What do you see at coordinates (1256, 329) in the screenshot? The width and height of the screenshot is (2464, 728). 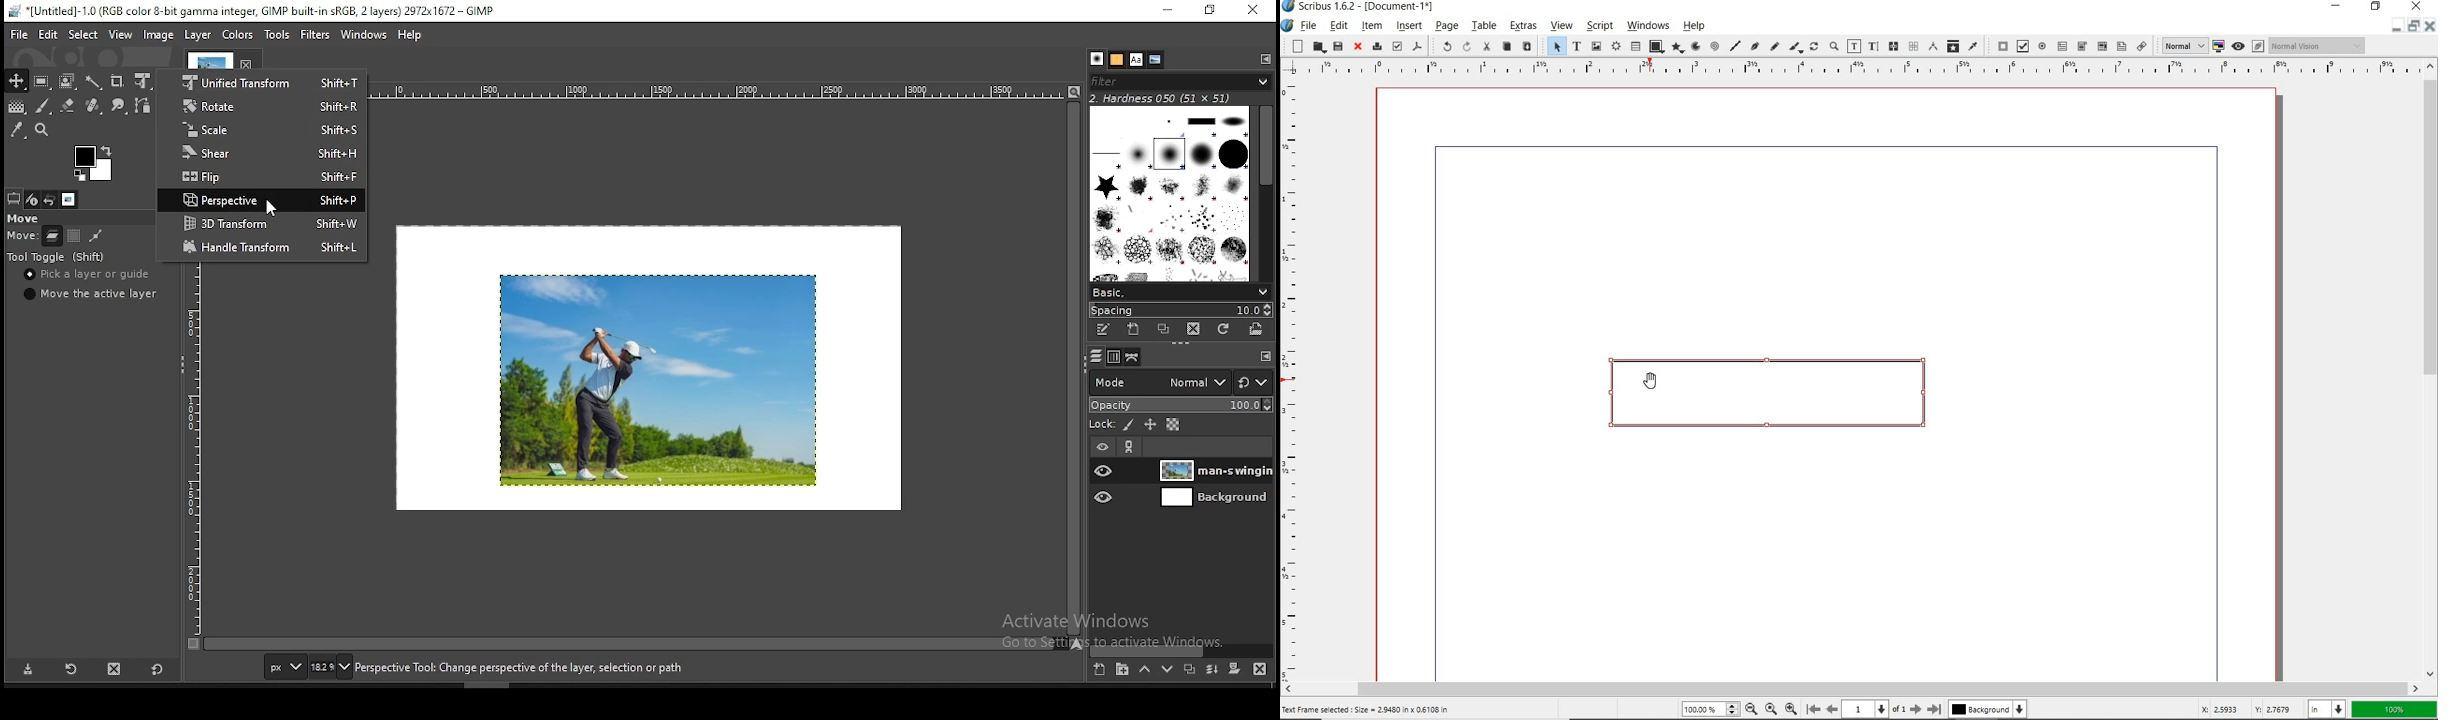 I see `open brush as image` at bounding box center [1256, 329].